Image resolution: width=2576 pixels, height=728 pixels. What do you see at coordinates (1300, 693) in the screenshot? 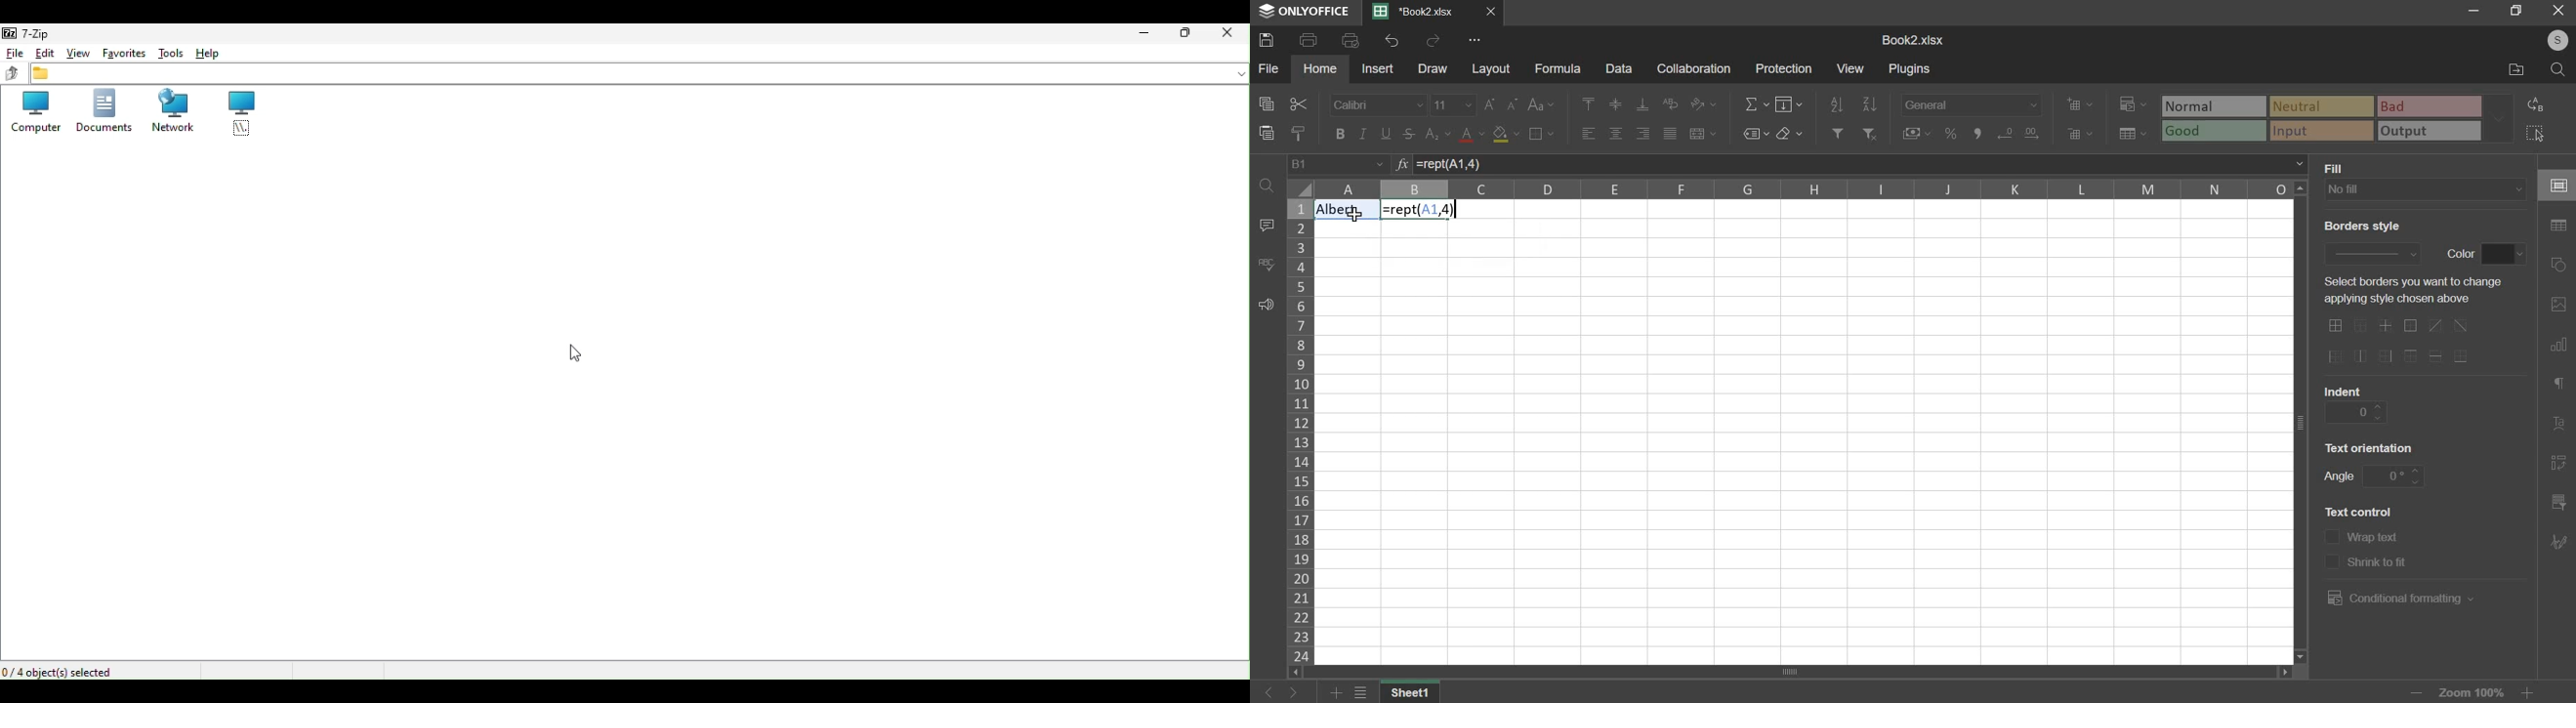
I see `go forward` at bounding box center [1300, 693].